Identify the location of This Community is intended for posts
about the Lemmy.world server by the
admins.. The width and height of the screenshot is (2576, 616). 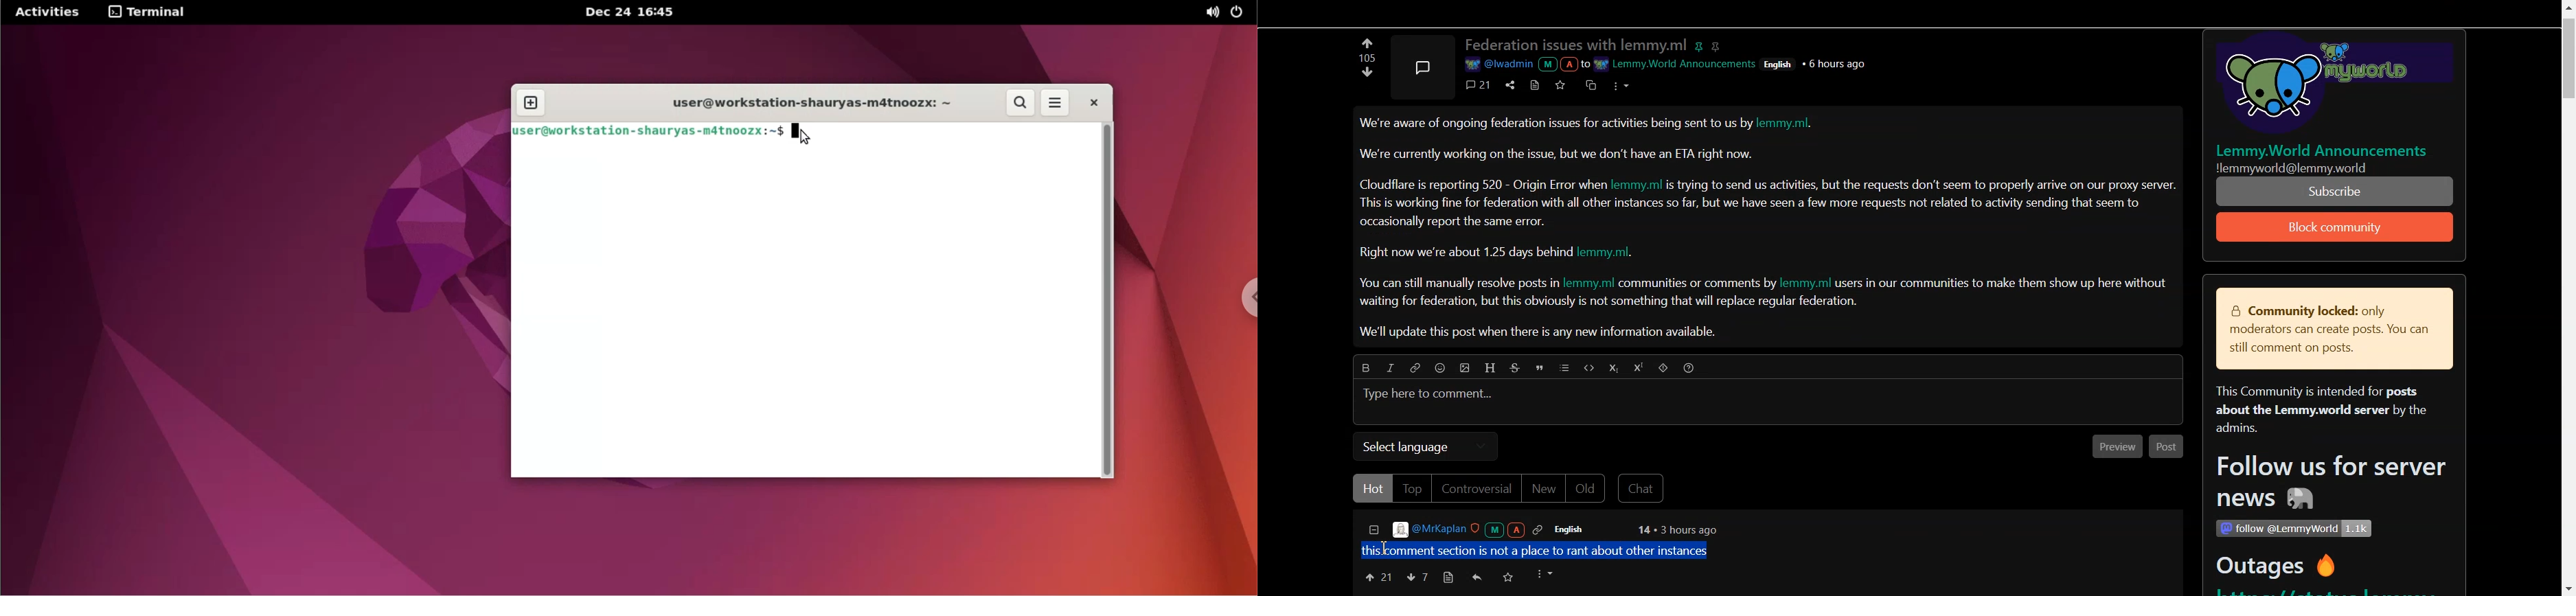
(2315, 411).